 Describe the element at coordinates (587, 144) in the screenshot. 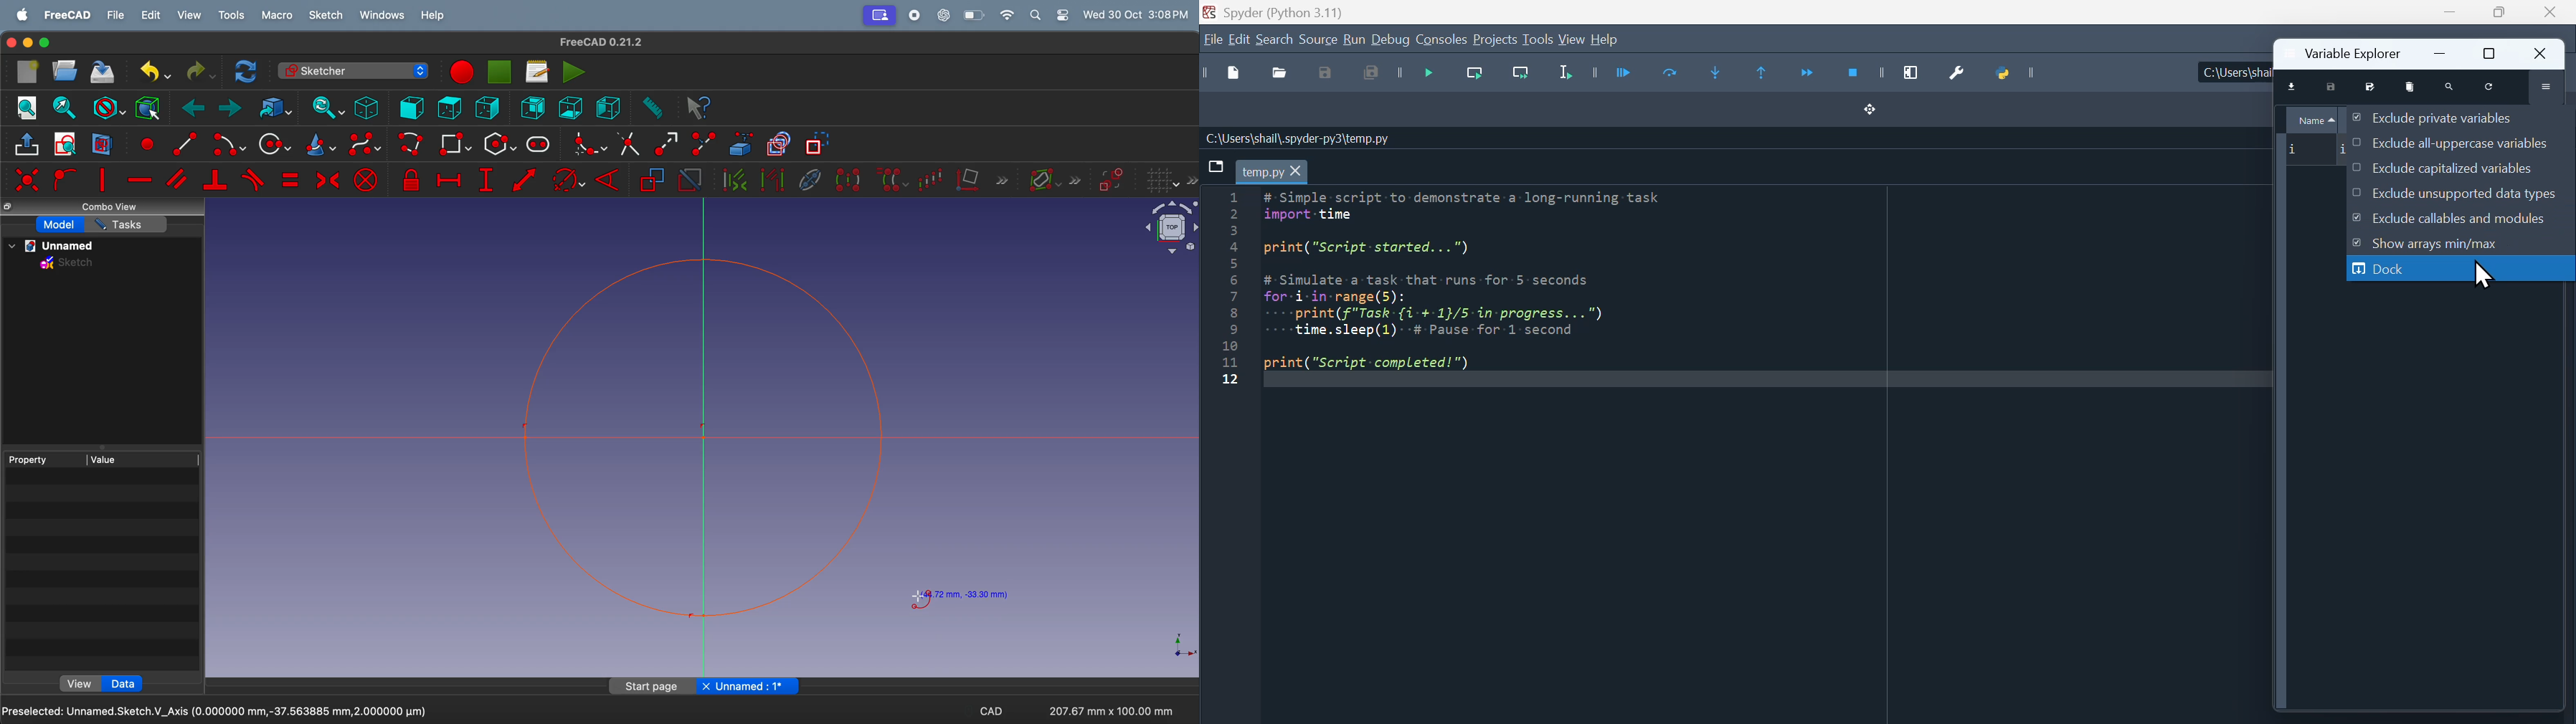

I see `create fillet` at that location.